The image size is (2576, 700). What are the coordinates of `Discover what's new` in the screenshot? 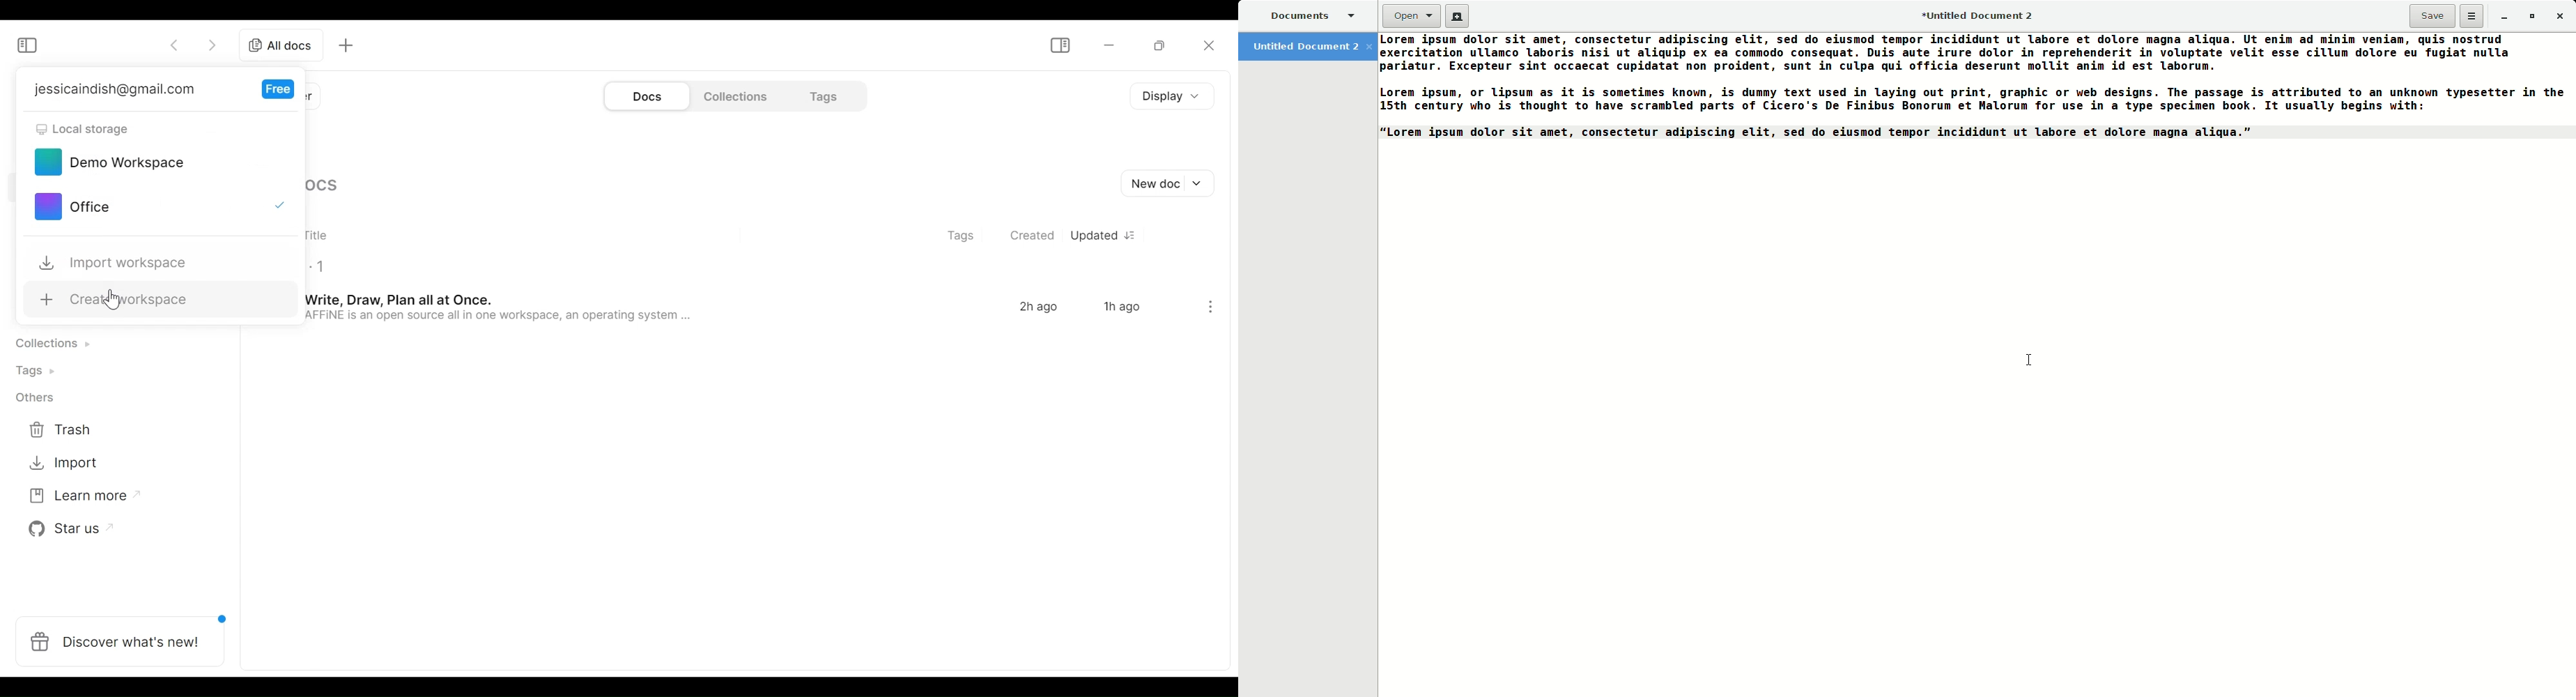 It's located at (119, 639).